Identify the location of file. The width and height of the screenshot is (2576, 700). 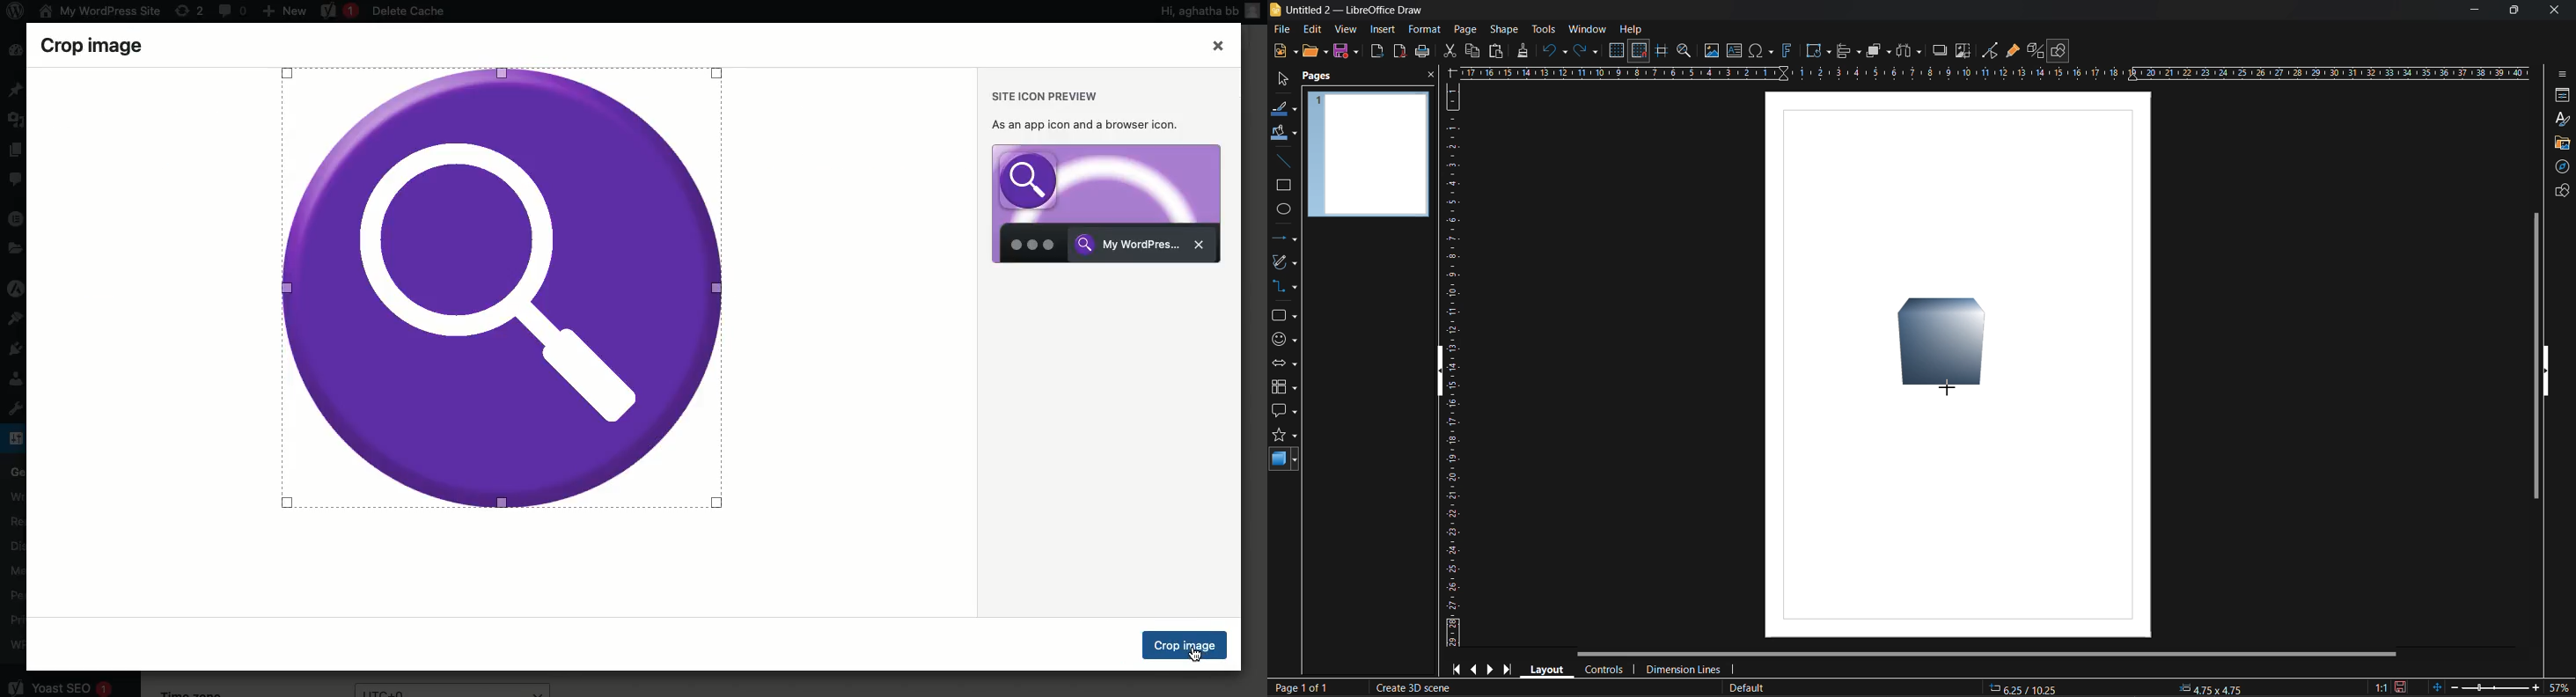
(1286, 29).